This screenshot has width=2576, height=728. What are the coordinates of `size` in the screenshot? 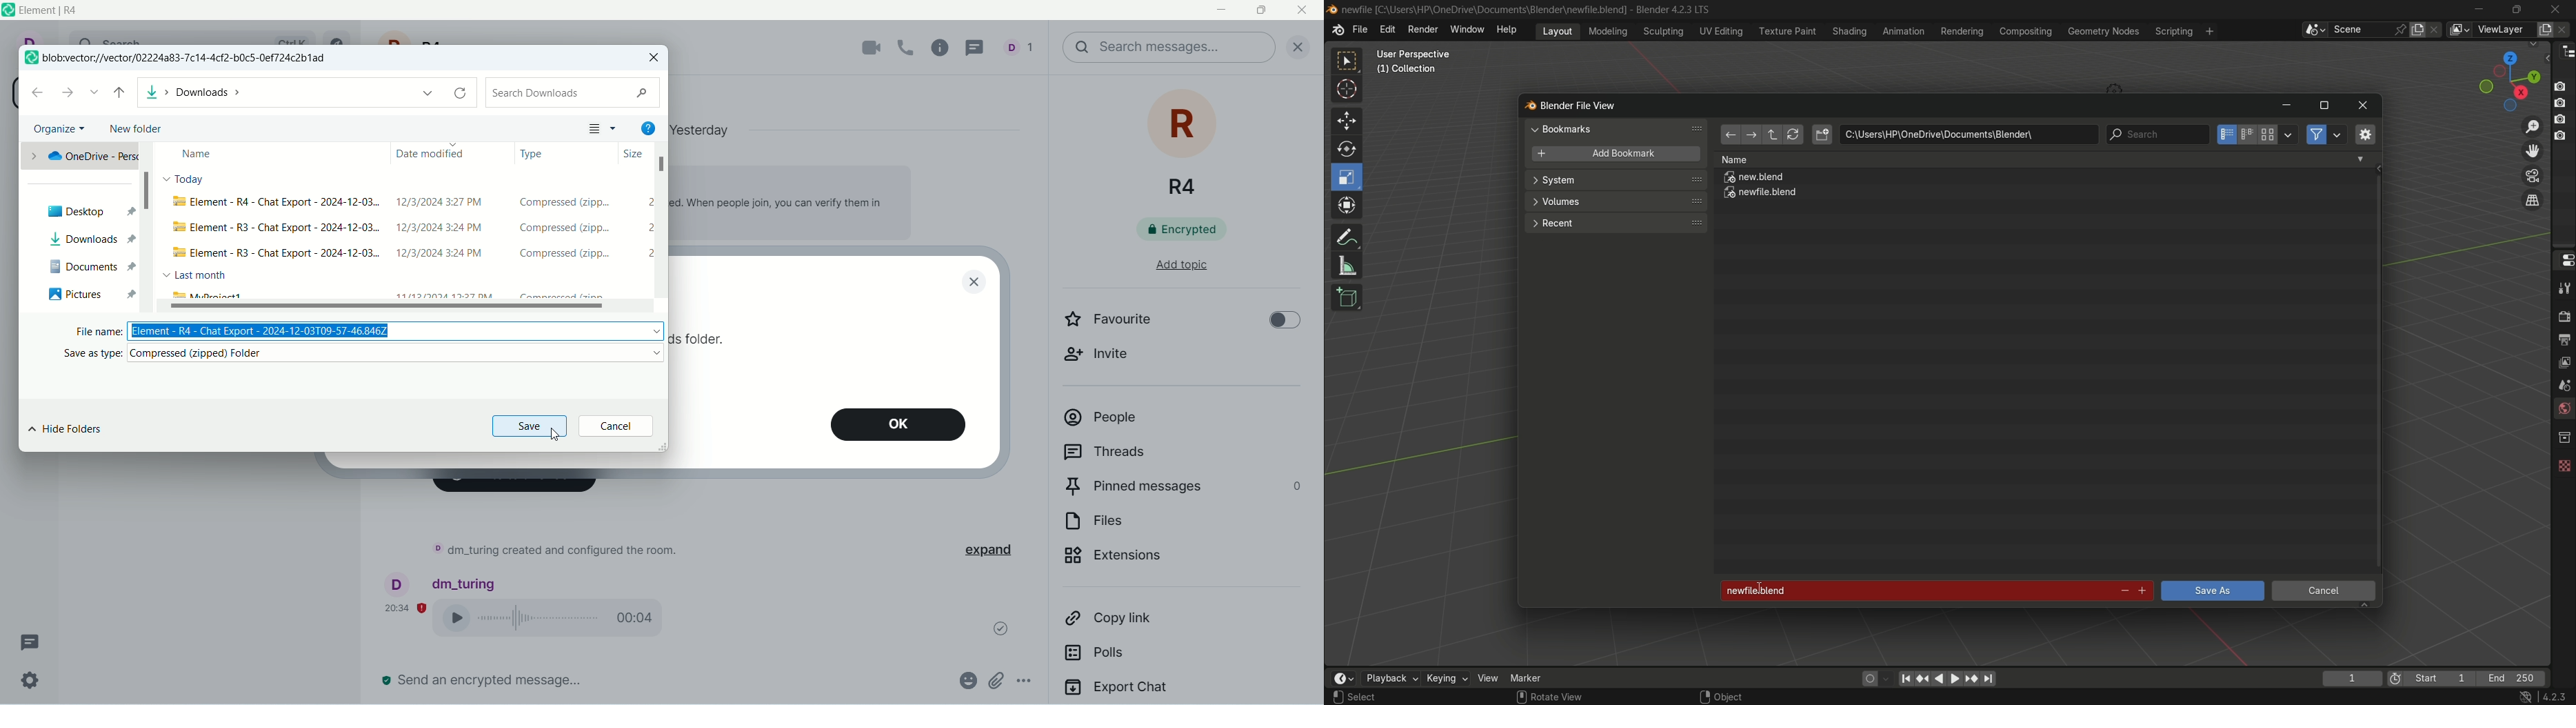 It's located at (635, 155).